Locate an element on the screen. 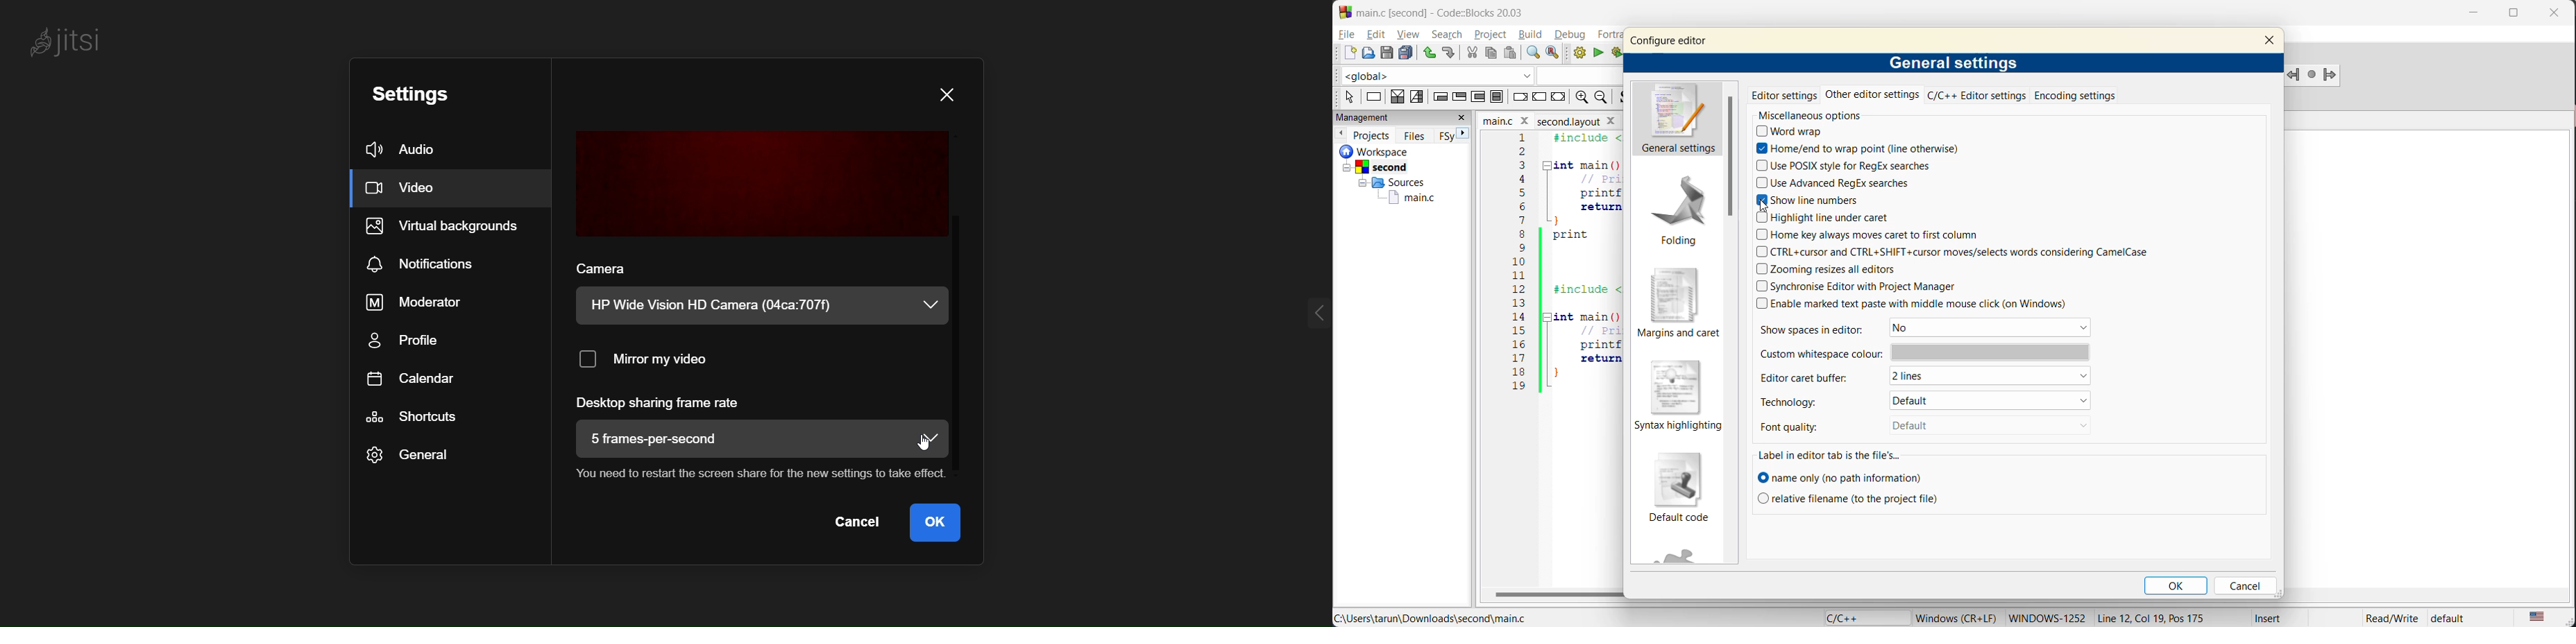  find is located at coordinates (1533, 54).